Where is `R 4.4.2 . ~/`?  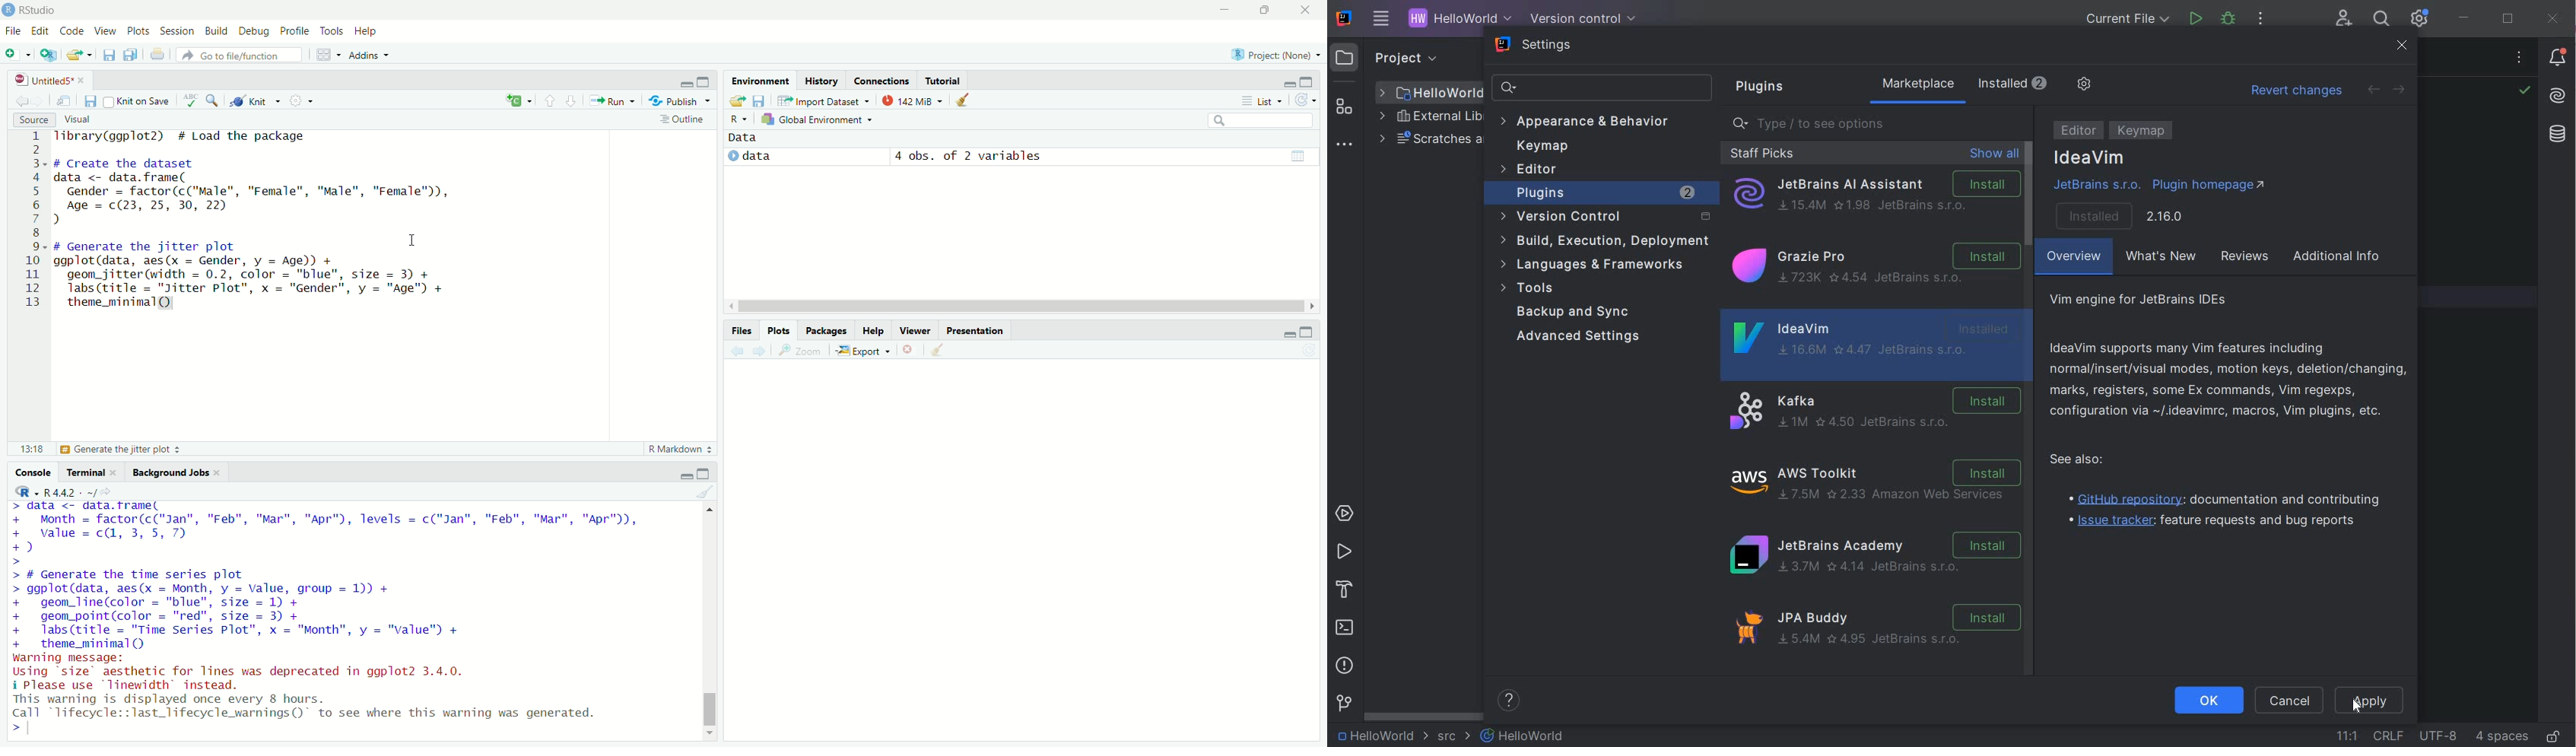
R 4.4.2 . ~/ is located at coordinates (70, 492).